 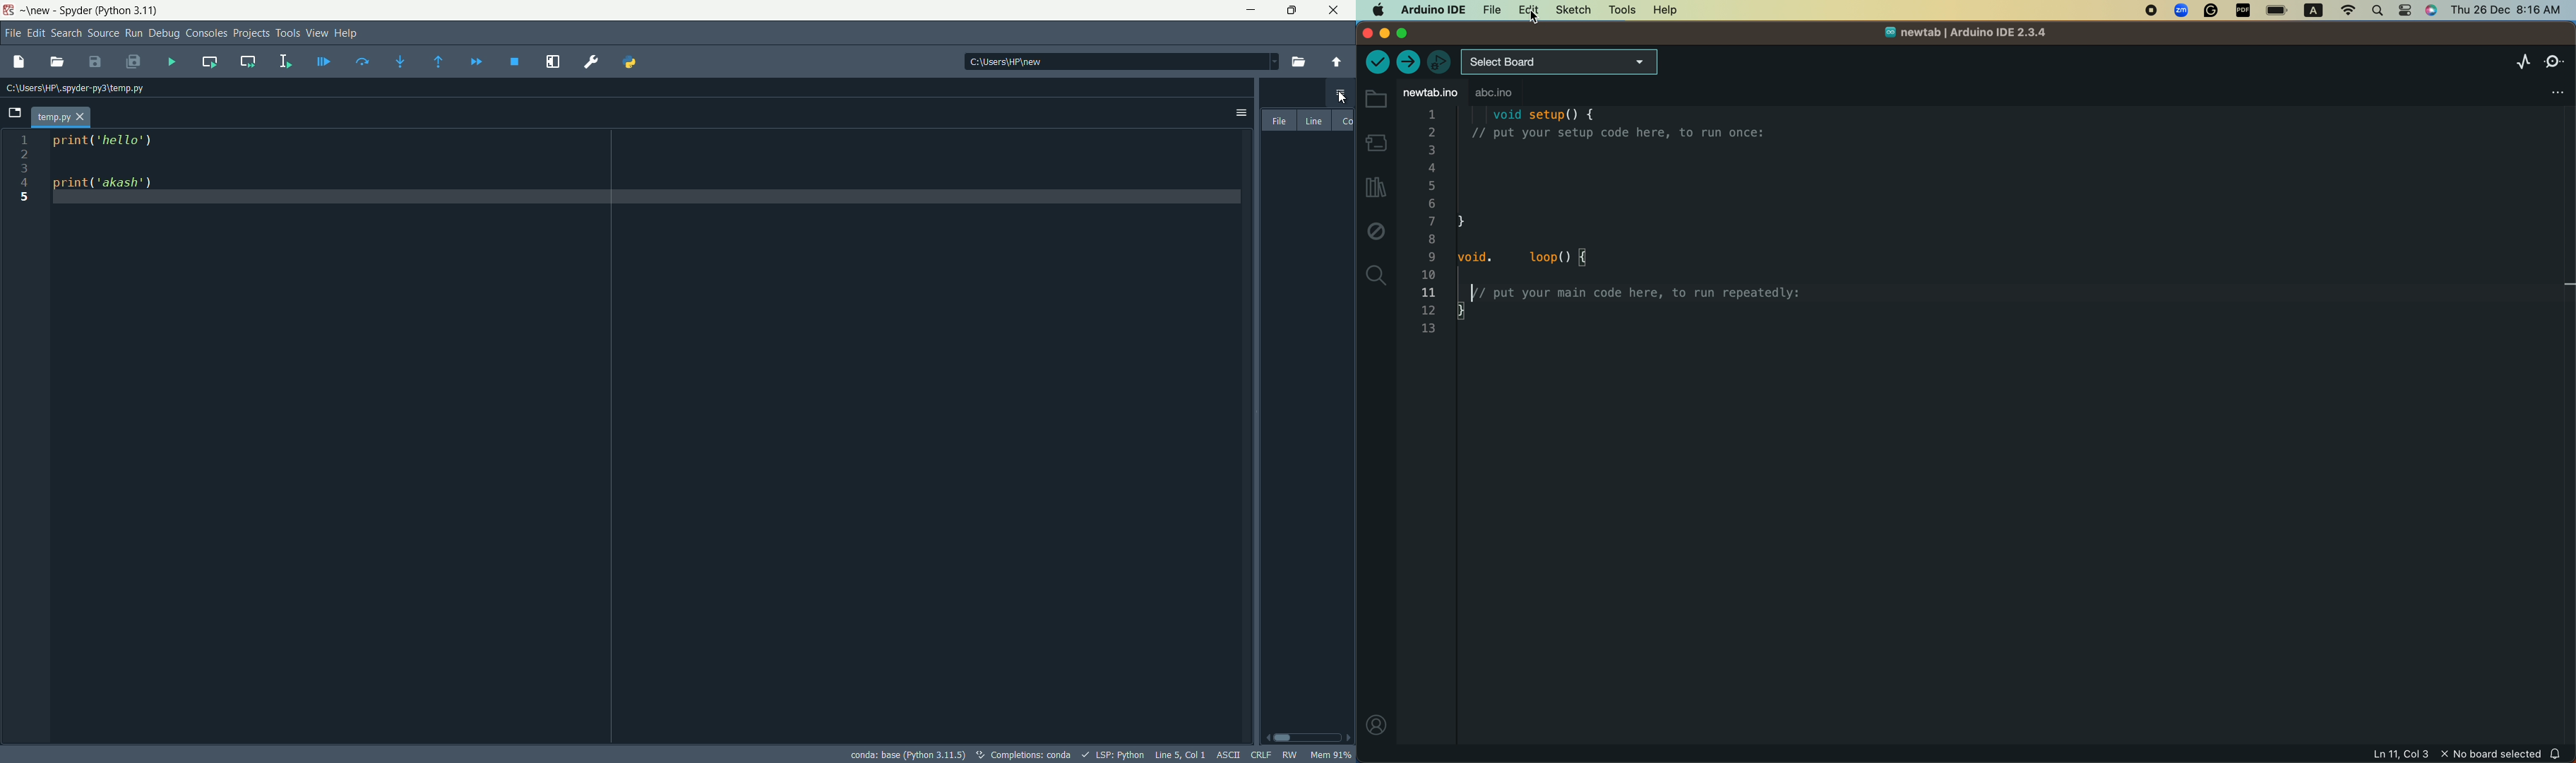 What do you see at coordinates (630, 61) in the screenshot?
I see `python path manager` at bounding box center [630, 61].